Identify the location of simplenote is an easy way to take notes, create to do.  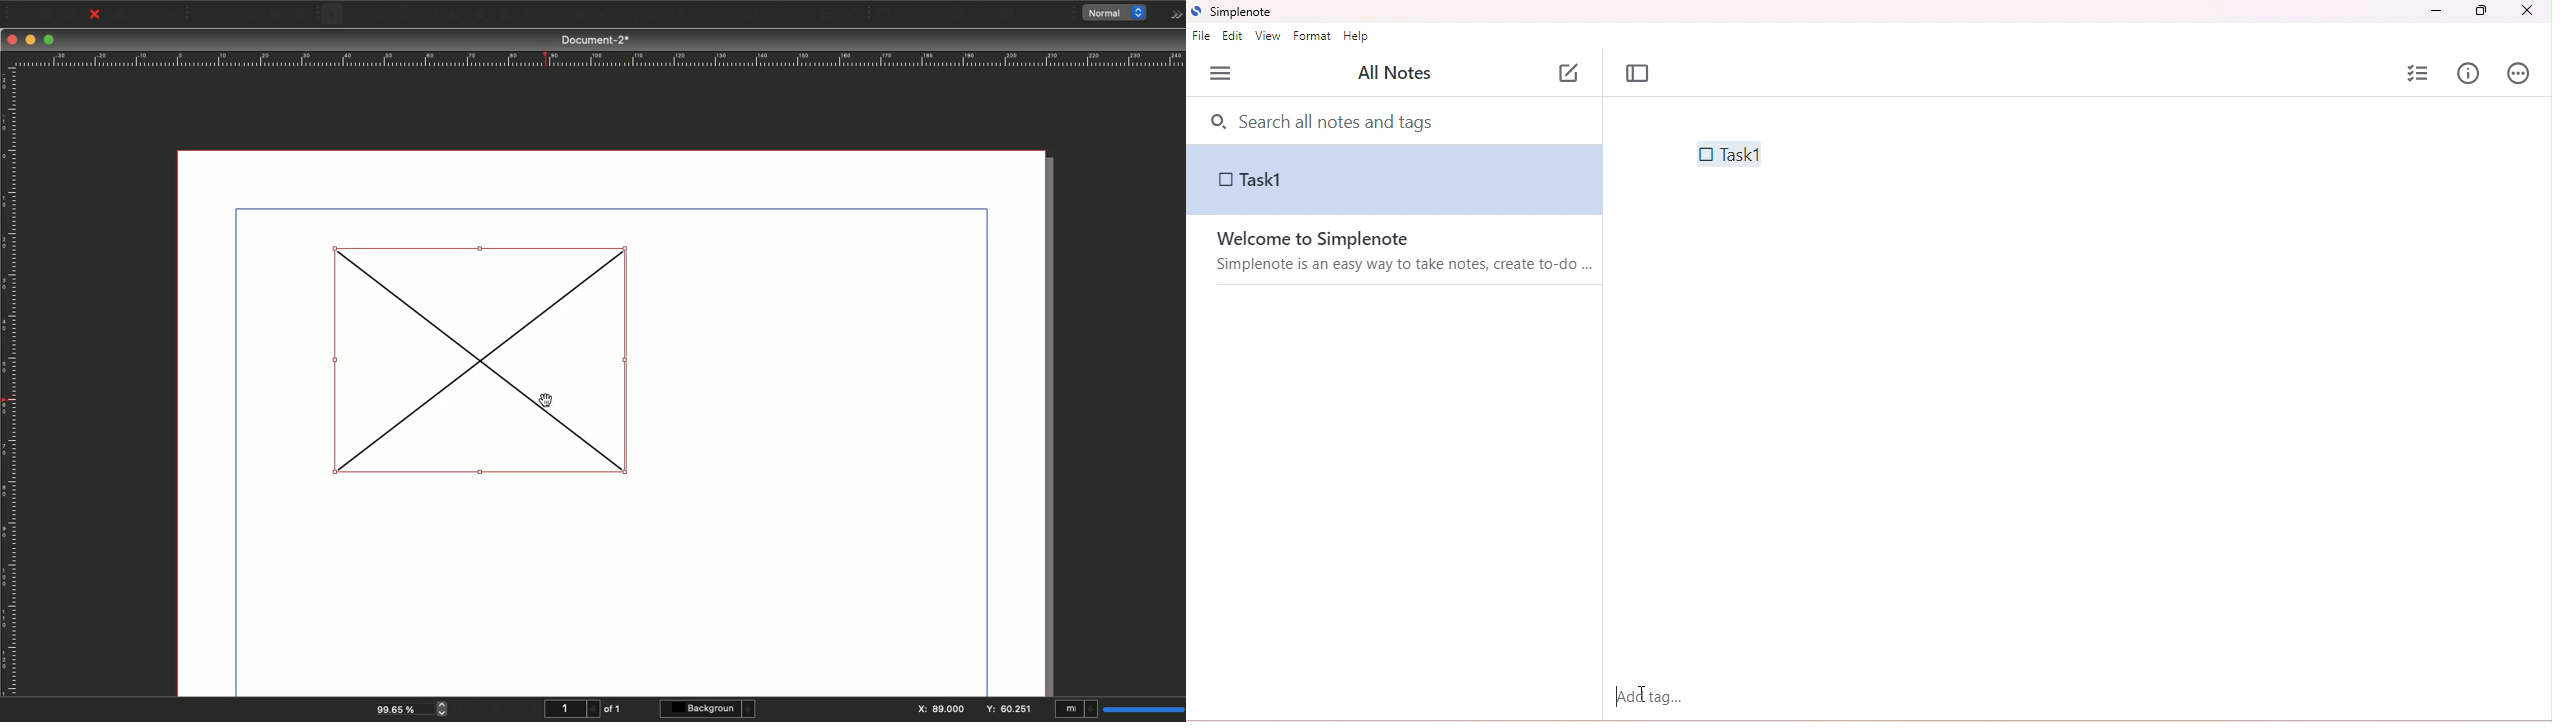
(1407, 266).